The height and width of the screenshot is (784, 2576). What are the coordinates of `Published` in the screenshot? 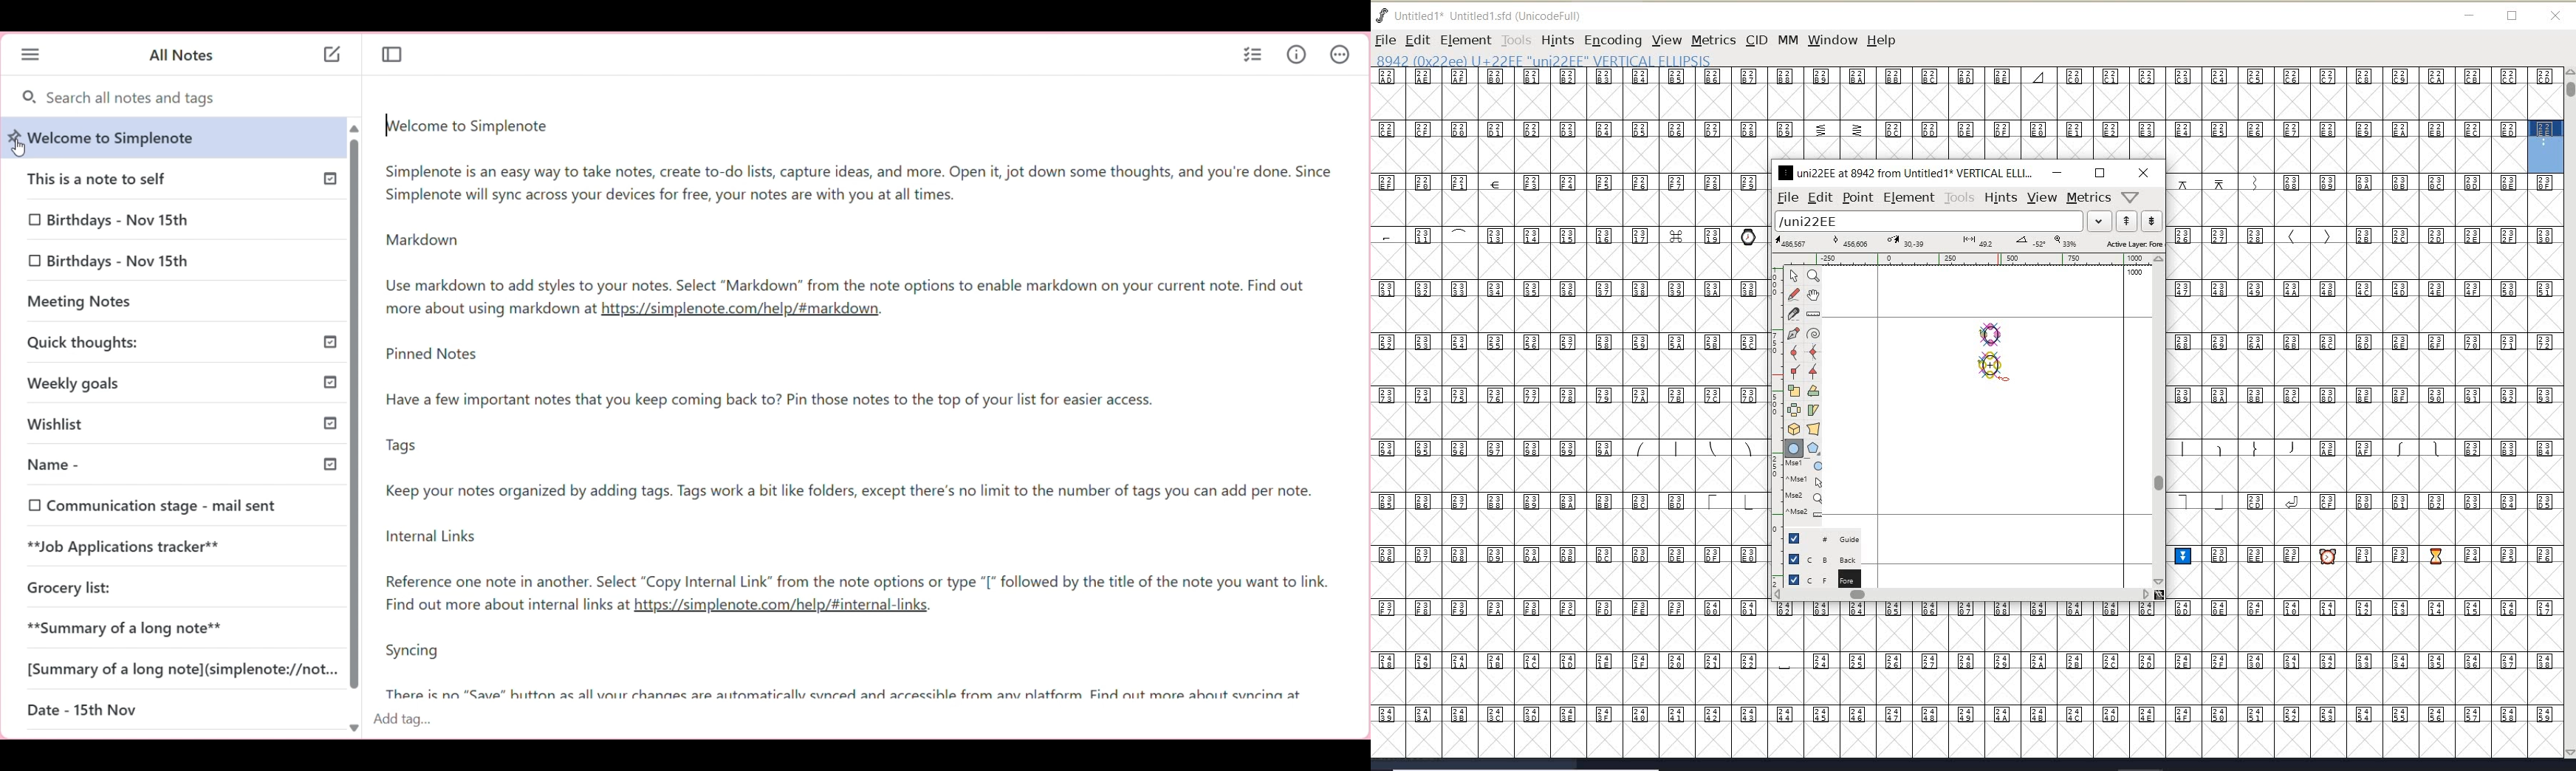 It's located at (326, 341).